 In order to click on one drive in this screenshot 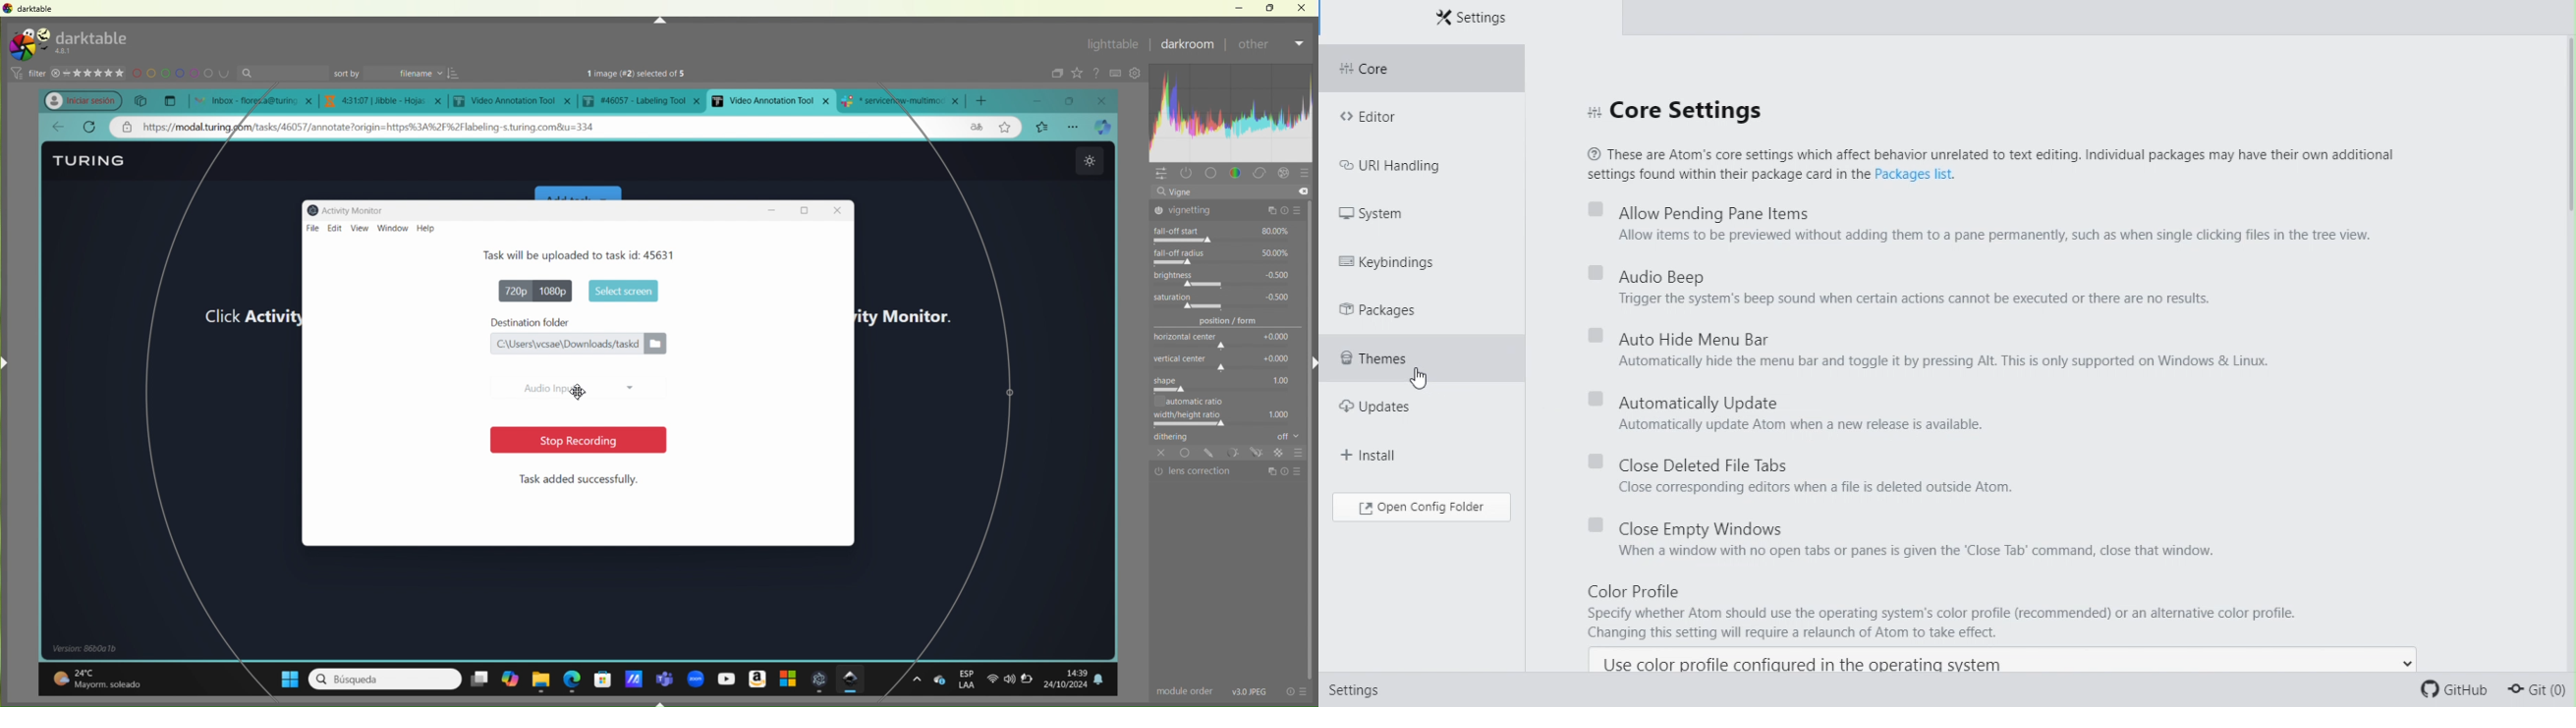, I will do `click(939, 680)`.